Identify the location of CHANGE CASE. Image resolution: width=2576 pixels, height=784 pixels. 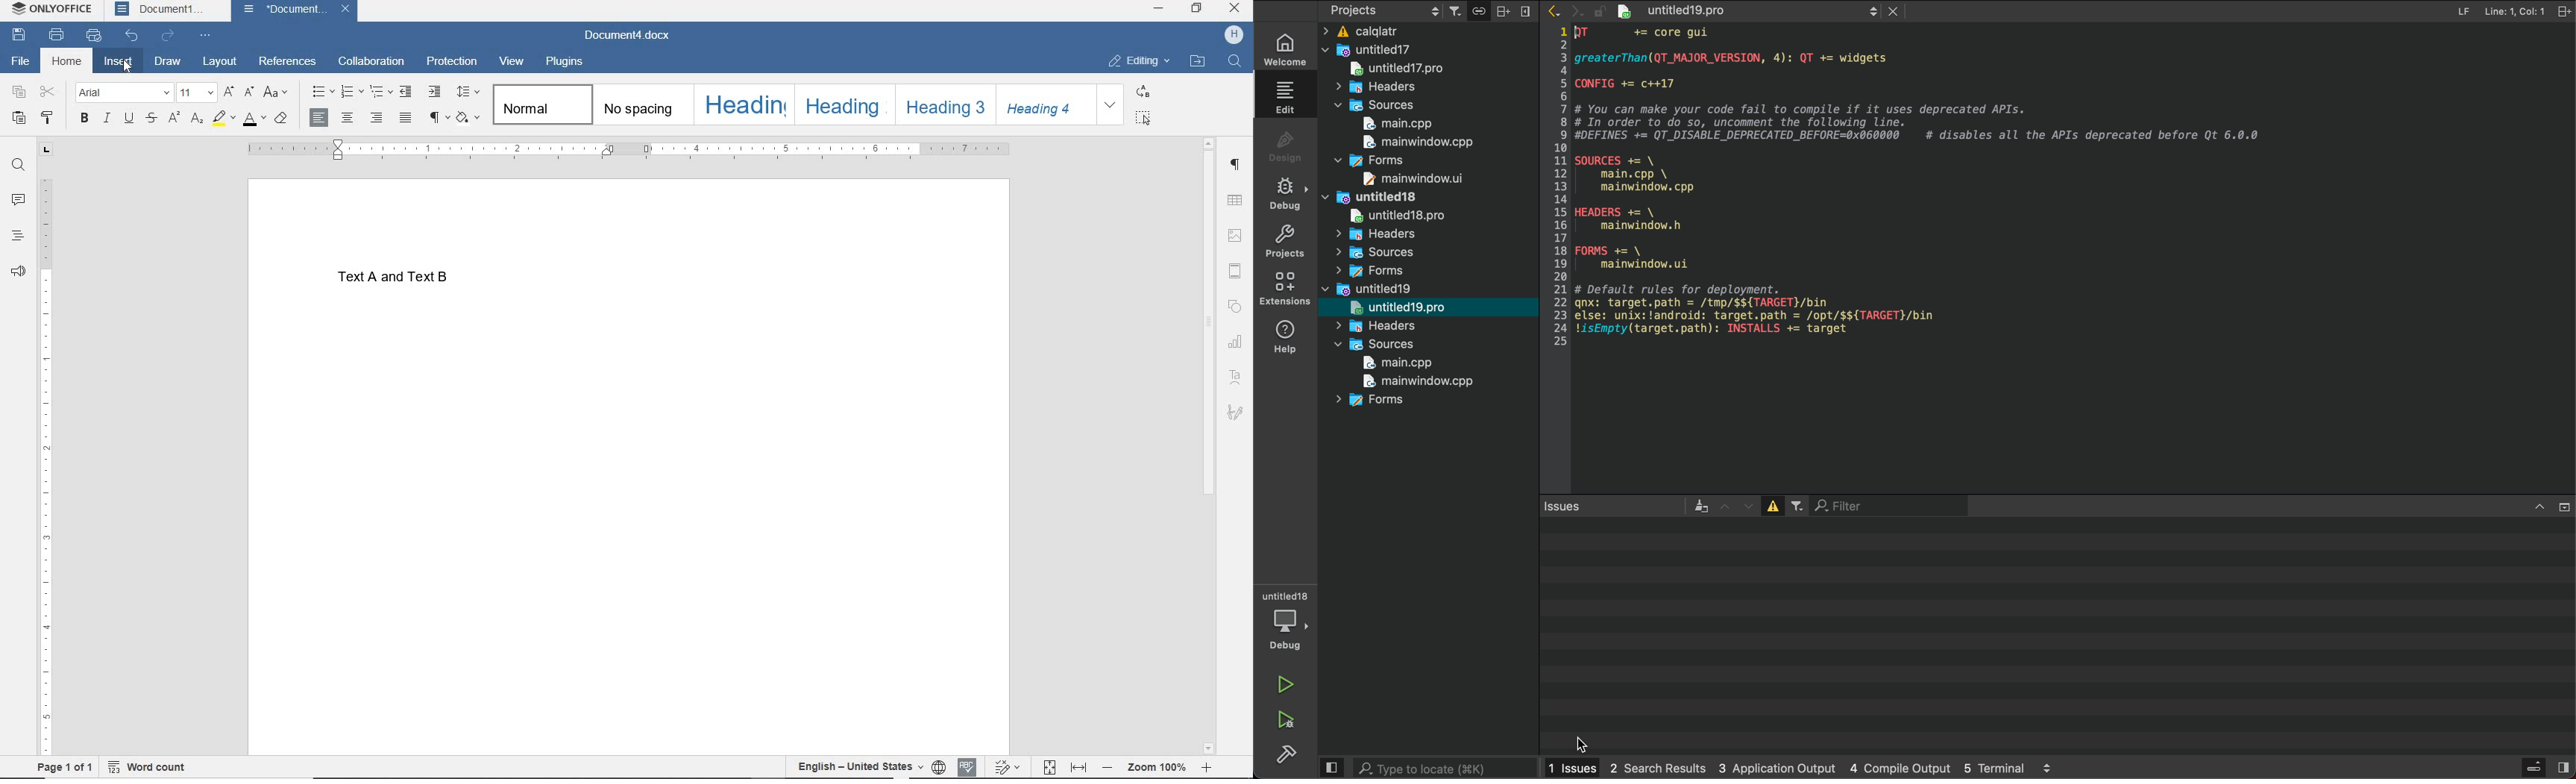
(276, 93).